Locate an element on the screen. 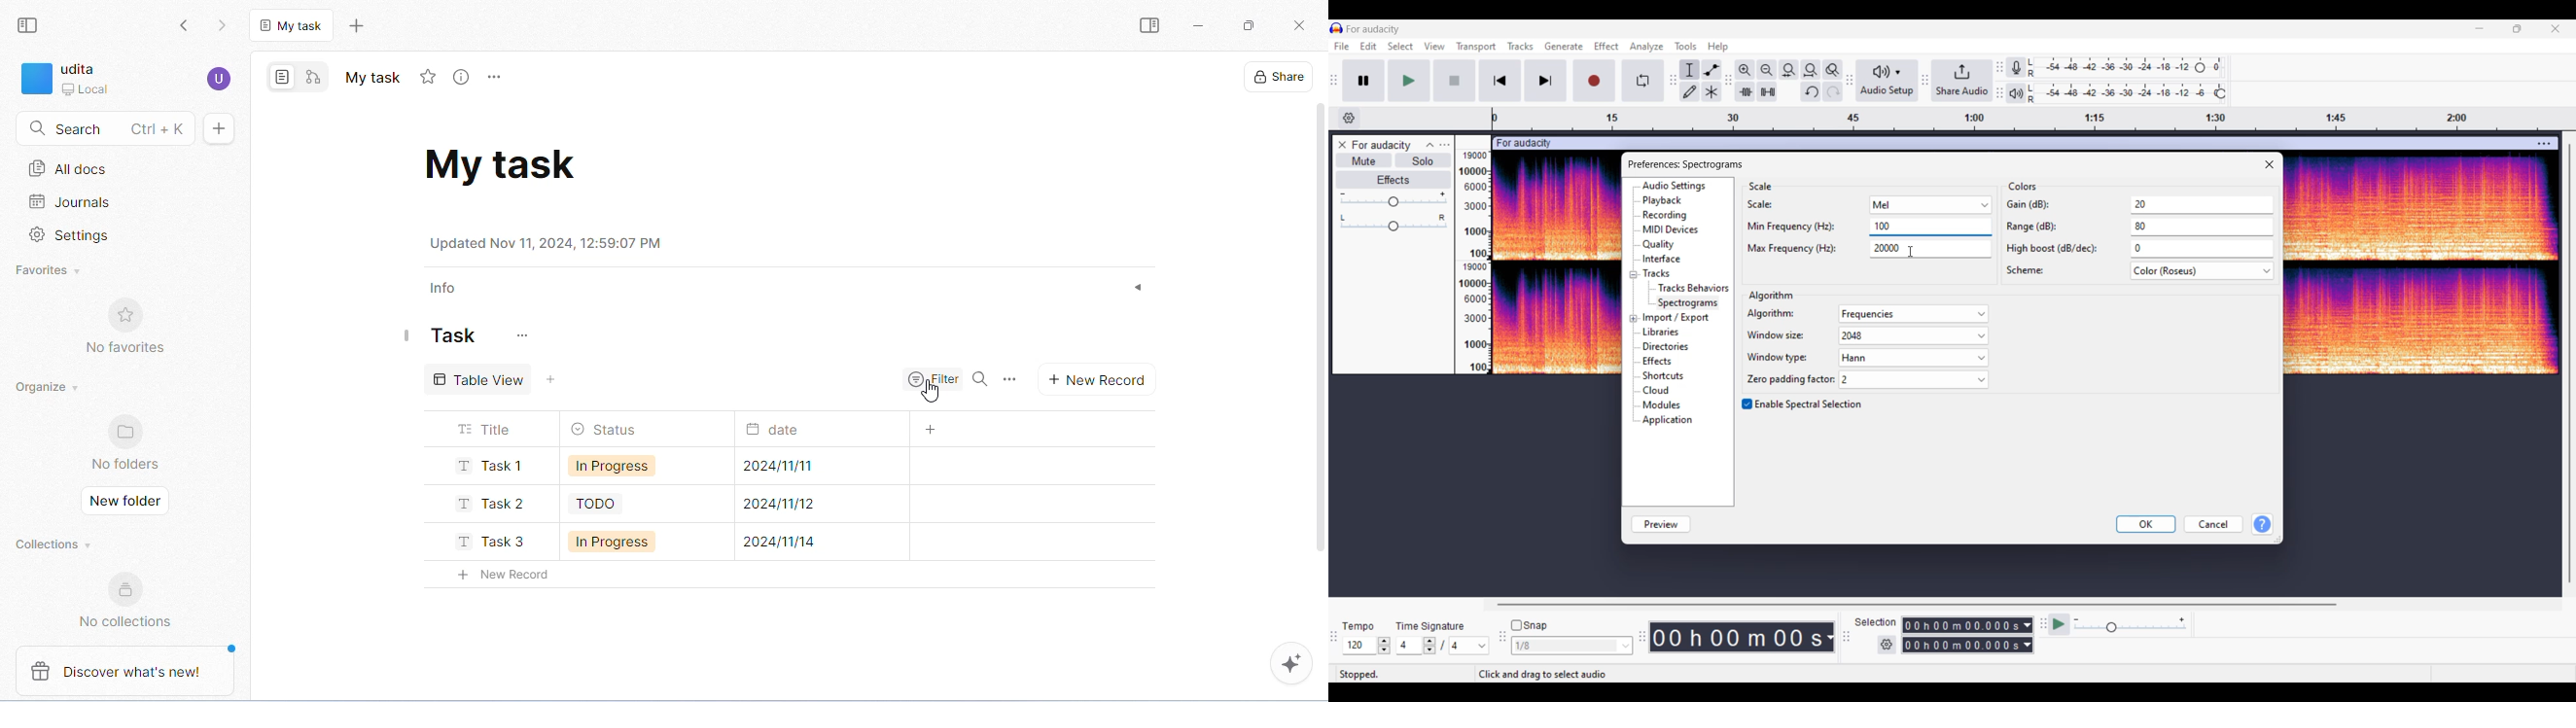 This screenshot has height=728, width=2576. Skip/Select to start is located at coordinates (1501, 81).